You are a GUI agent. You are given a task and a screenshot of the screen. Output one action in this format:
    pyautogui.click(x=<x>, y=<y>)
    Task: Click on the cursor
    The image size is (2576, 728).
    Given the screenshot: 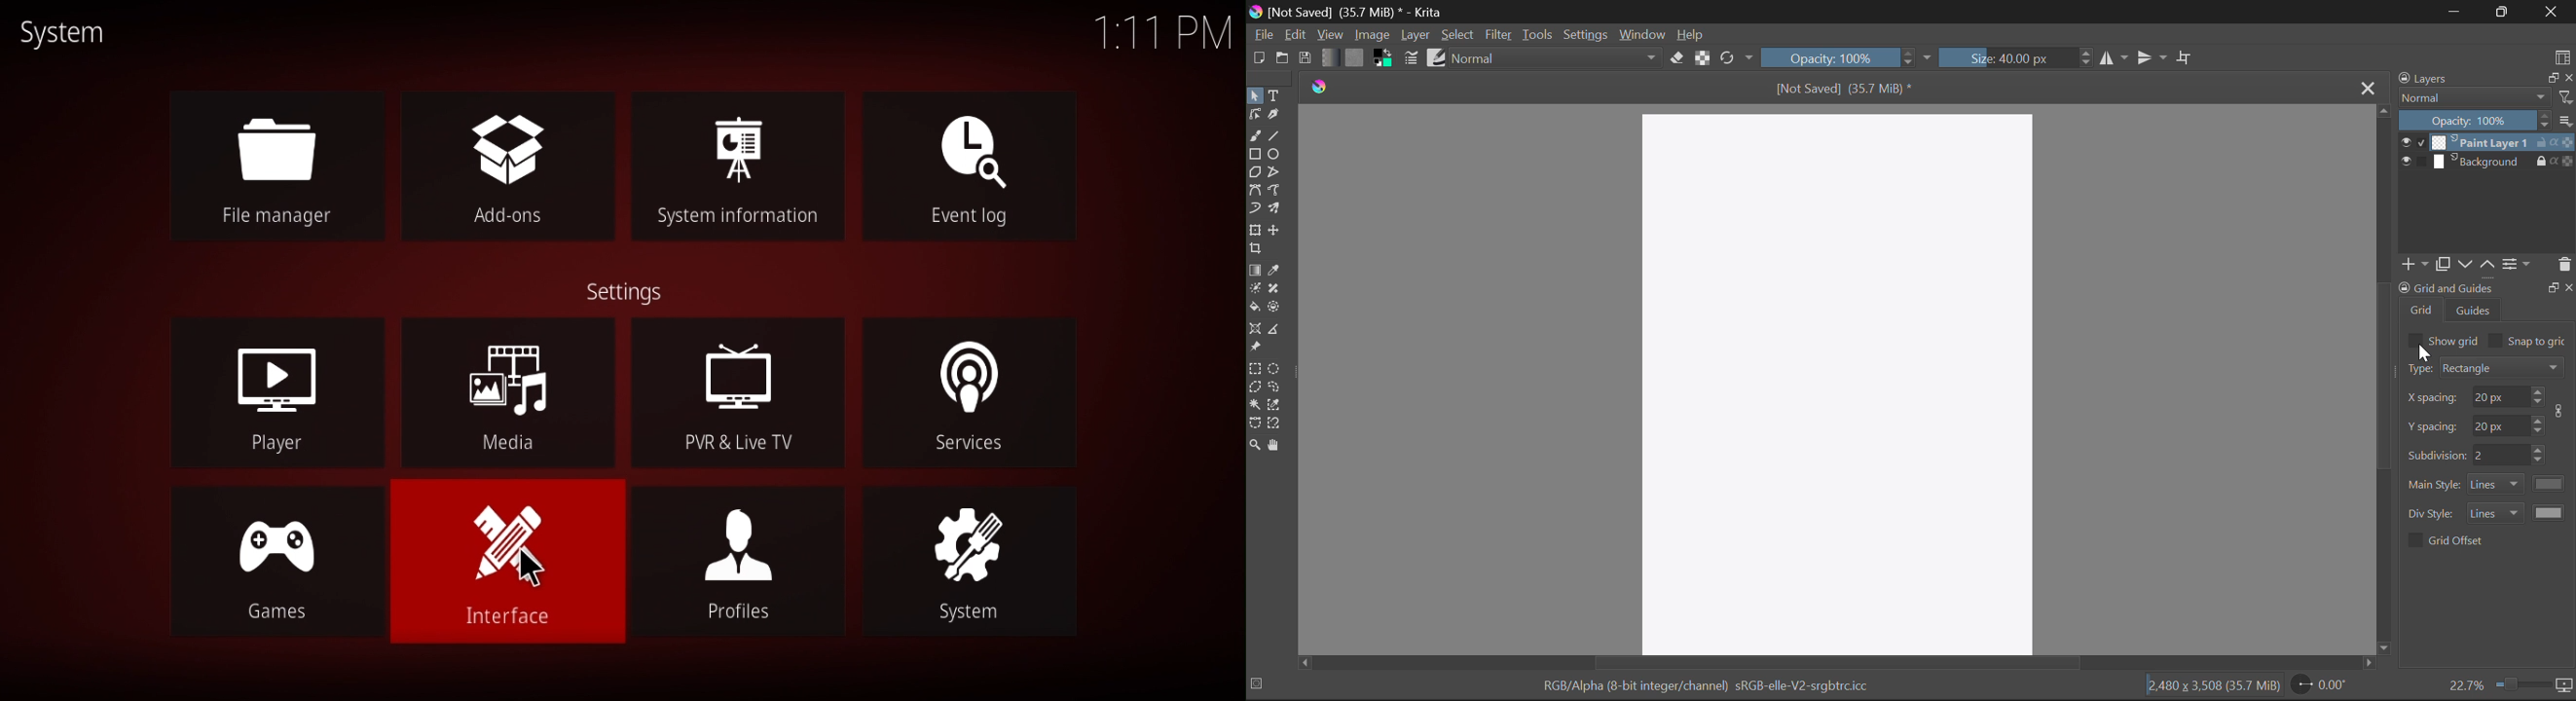 What is the action you would take?
    pyautogui.click(x=537, y=567)
    